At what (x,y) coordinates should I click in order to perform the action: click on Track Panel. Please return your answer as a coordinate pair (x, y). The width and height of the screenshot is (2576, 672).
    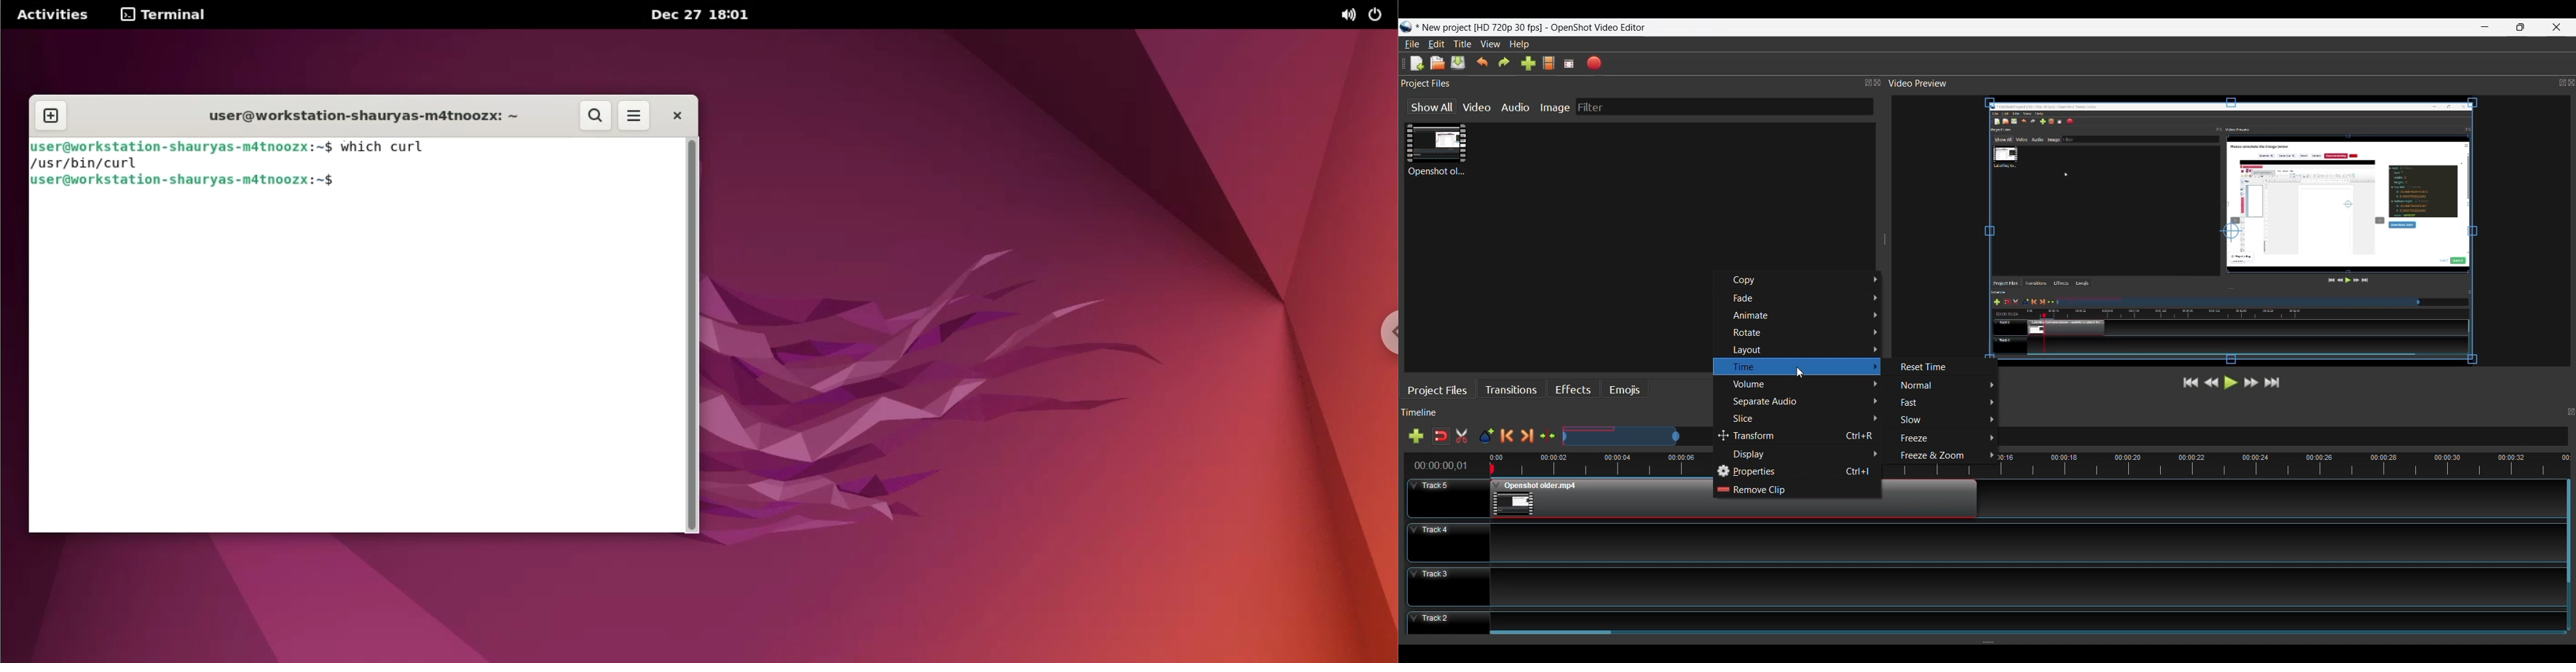
    Looking at the image, I should click on (2025, 542).